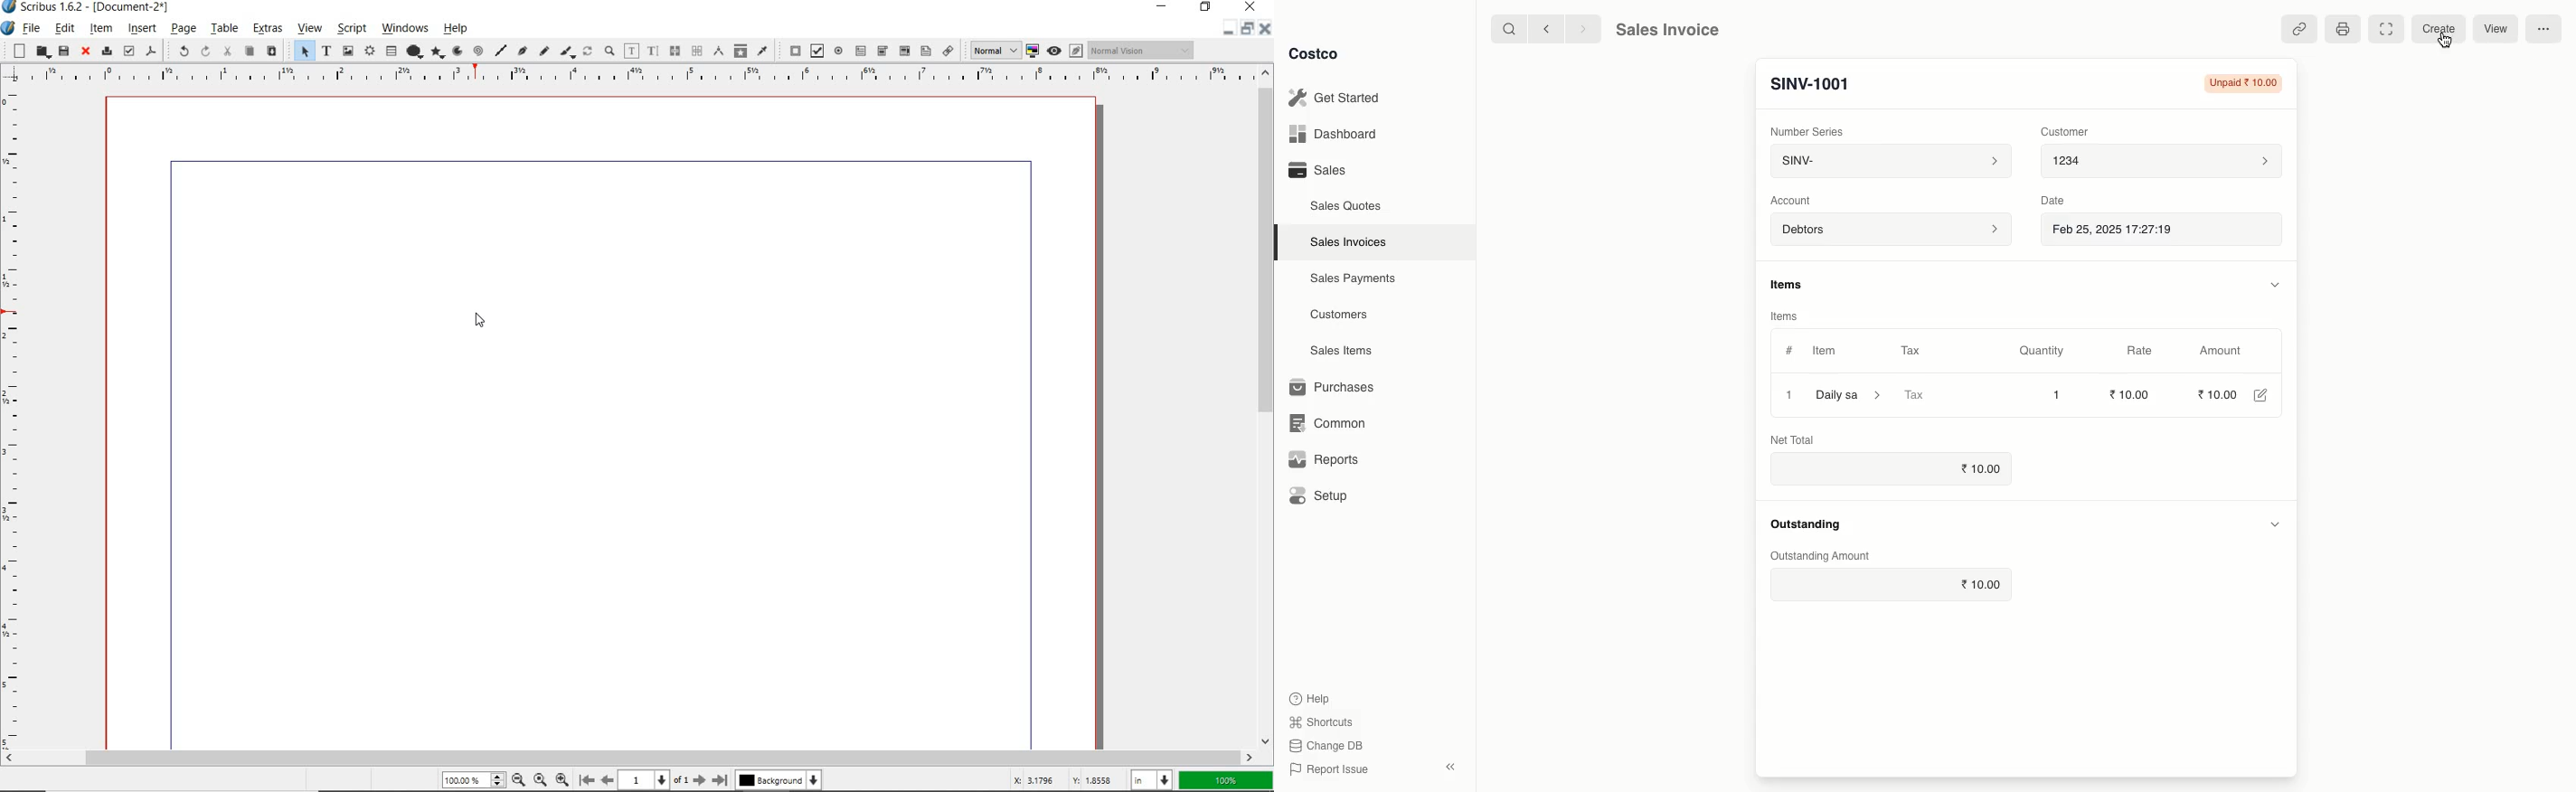 Image resolution: width=2576 pixels, height=812 pixels. What do you see at coordinates (1336, 388) in the screenshot?
I see `1 Purchases` at bounding box center [1336, 388].